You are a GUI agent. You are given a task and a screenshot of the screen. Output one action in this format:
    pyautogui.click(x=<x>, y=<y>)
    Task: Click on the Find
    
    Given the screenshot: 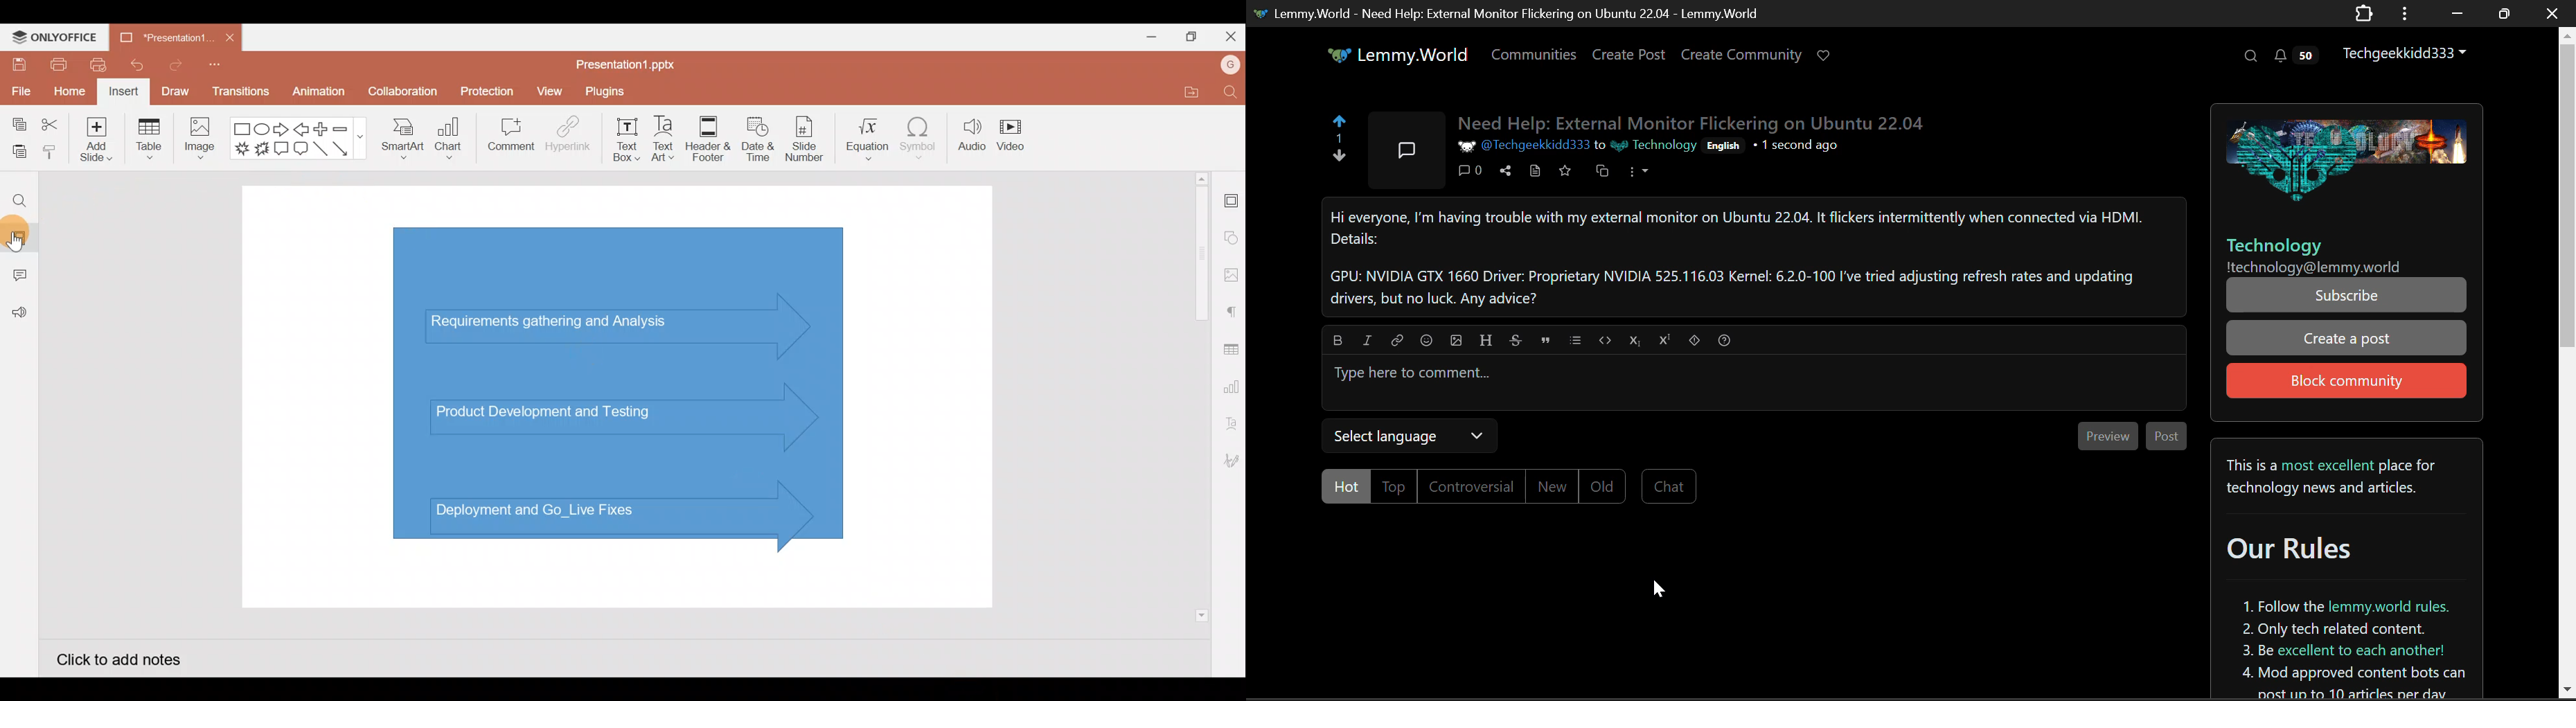 What is the action you would take?
    pyautogui.click(x=19, y=203)
    